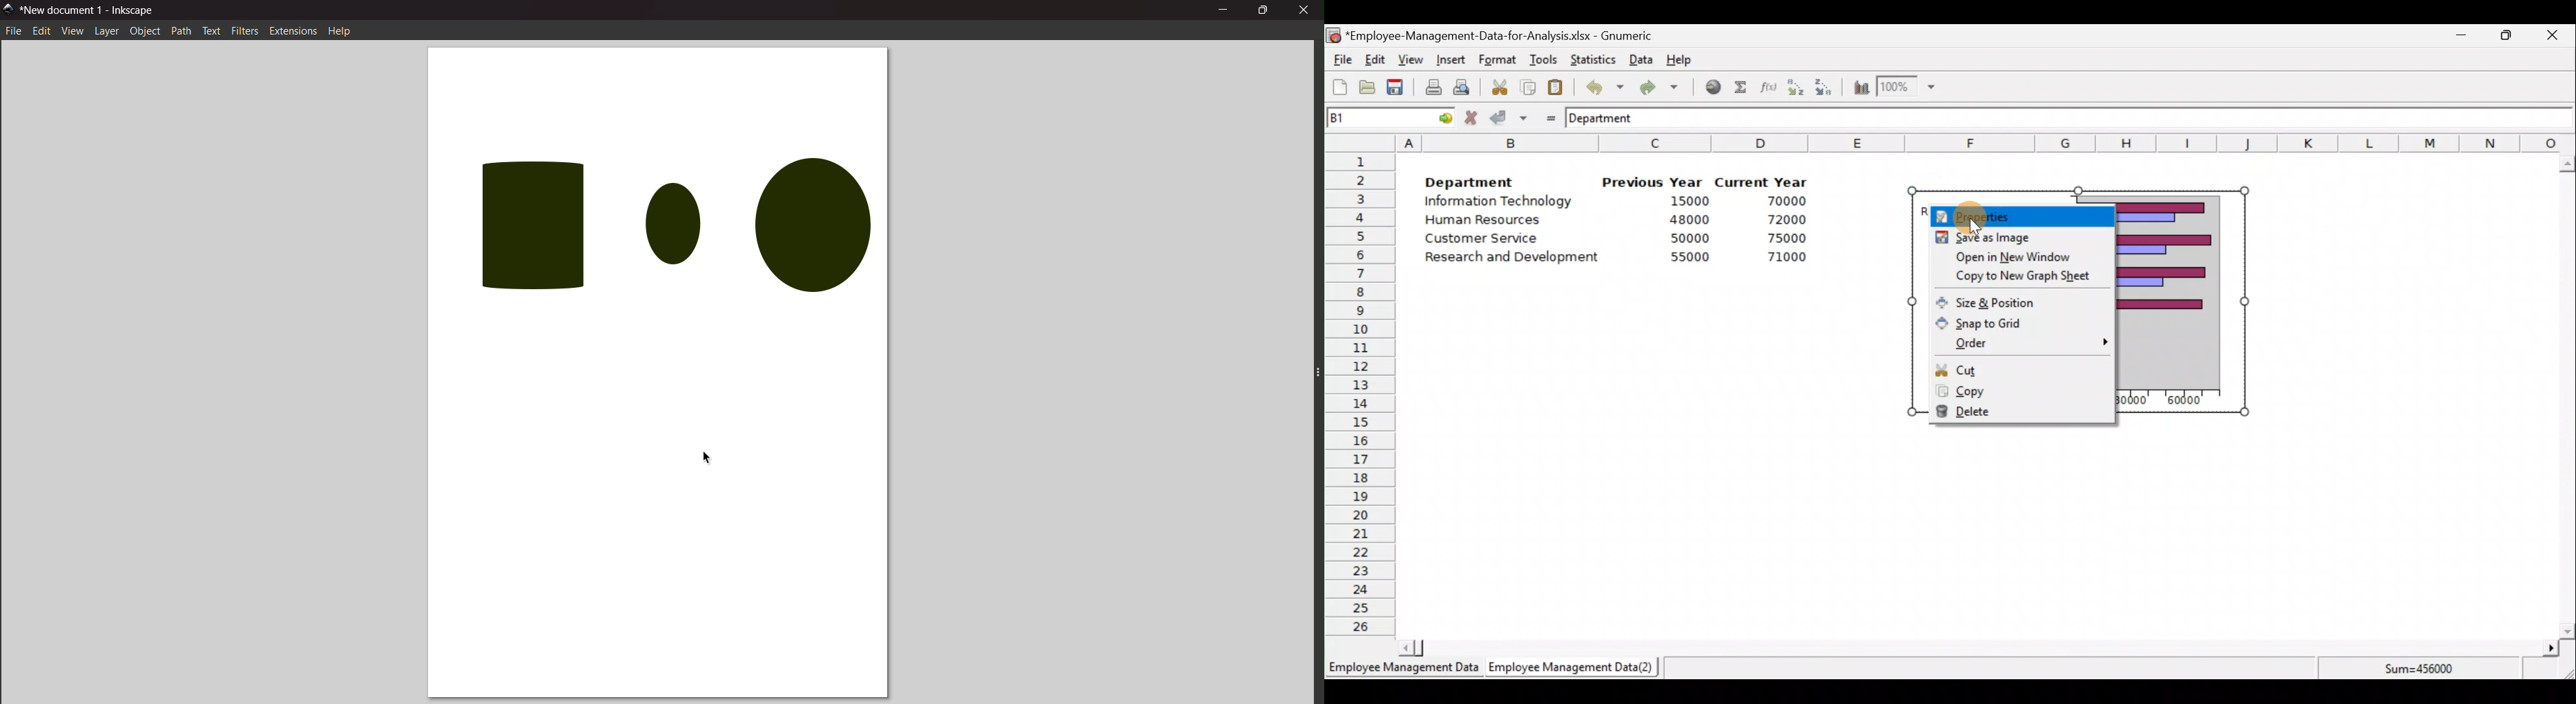 This screenshot has height=728, width=2576. I want to click on Columns, so click(1985, 142).